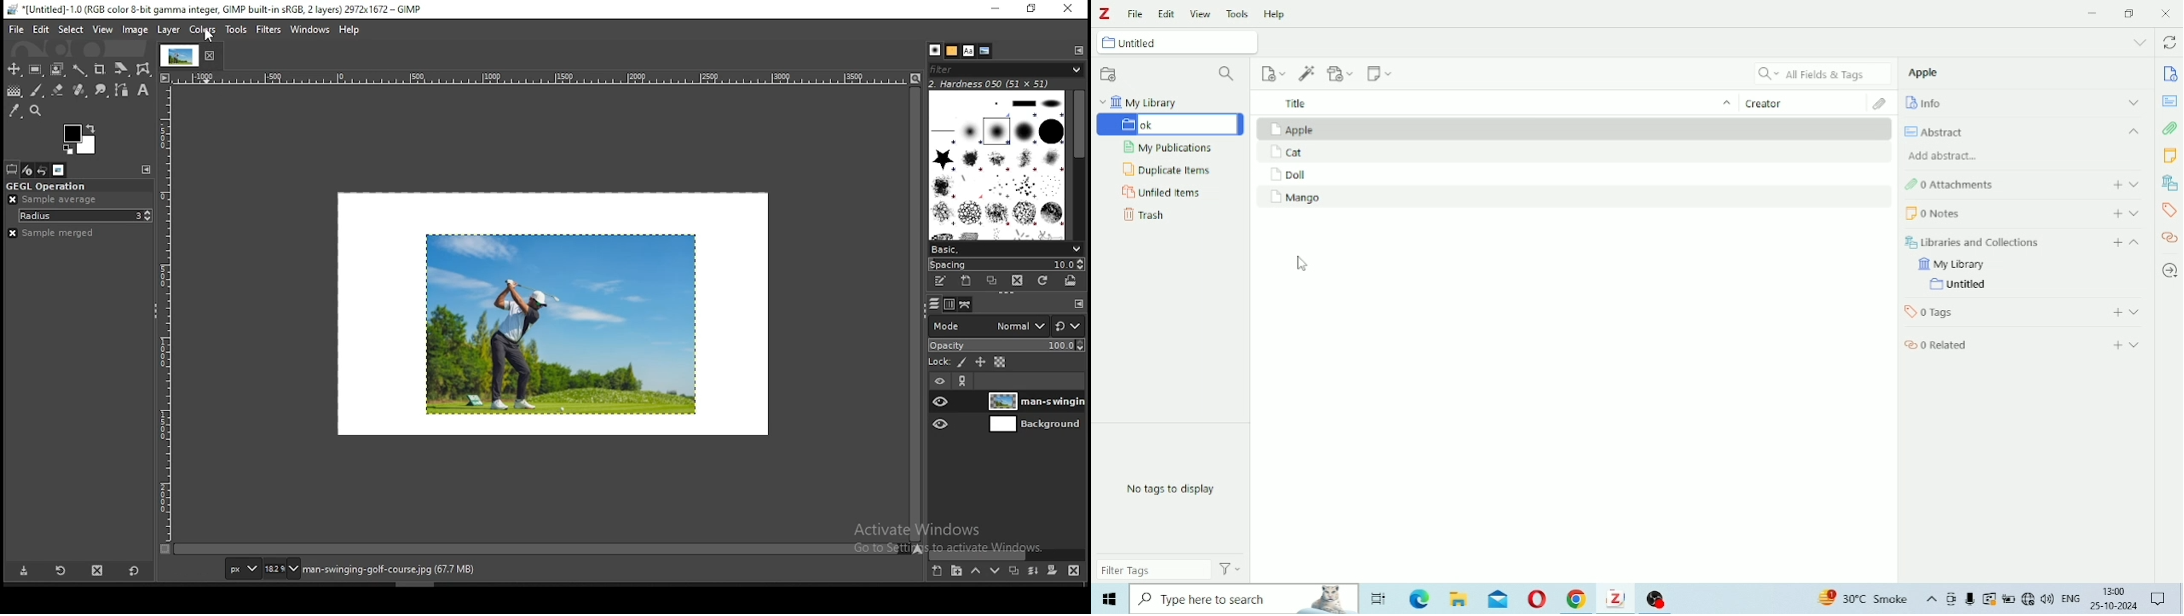  What do you see at coordinates (56, 69) in the screenshot?
I see `foreground select tool` at bounding box center [56, 69].